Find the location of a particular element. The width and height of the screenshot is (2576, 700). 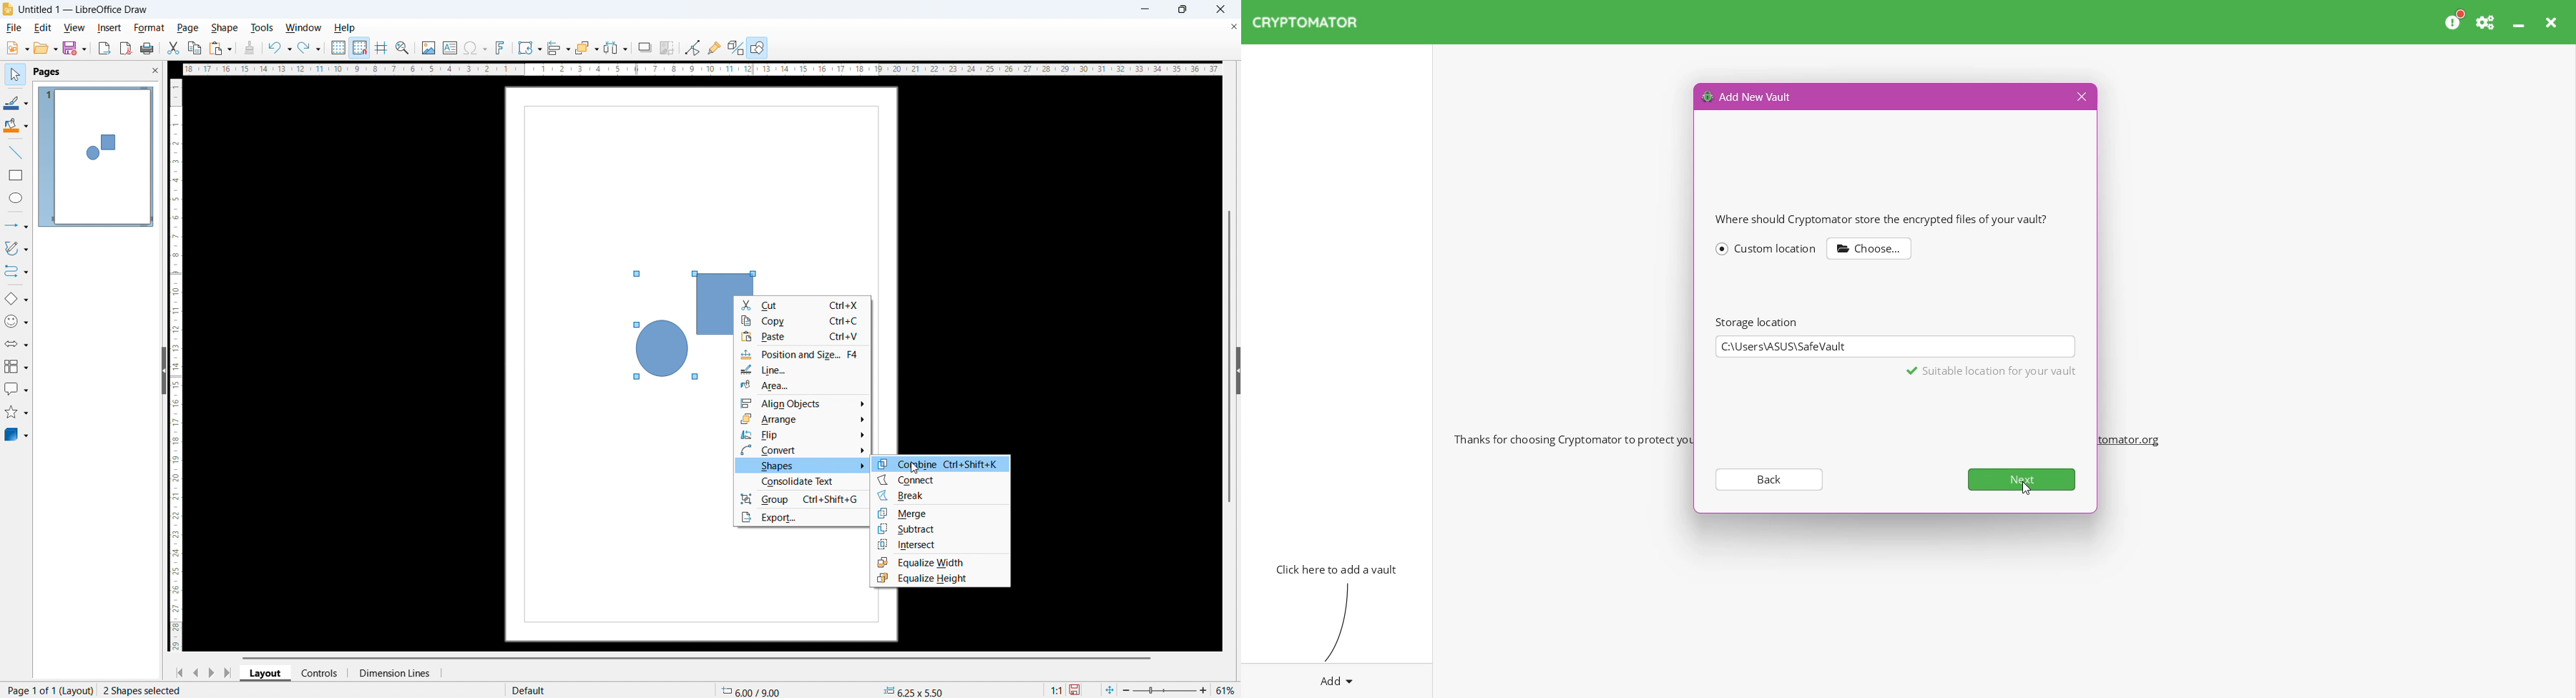

elipse is located at coordinates (17, 197).